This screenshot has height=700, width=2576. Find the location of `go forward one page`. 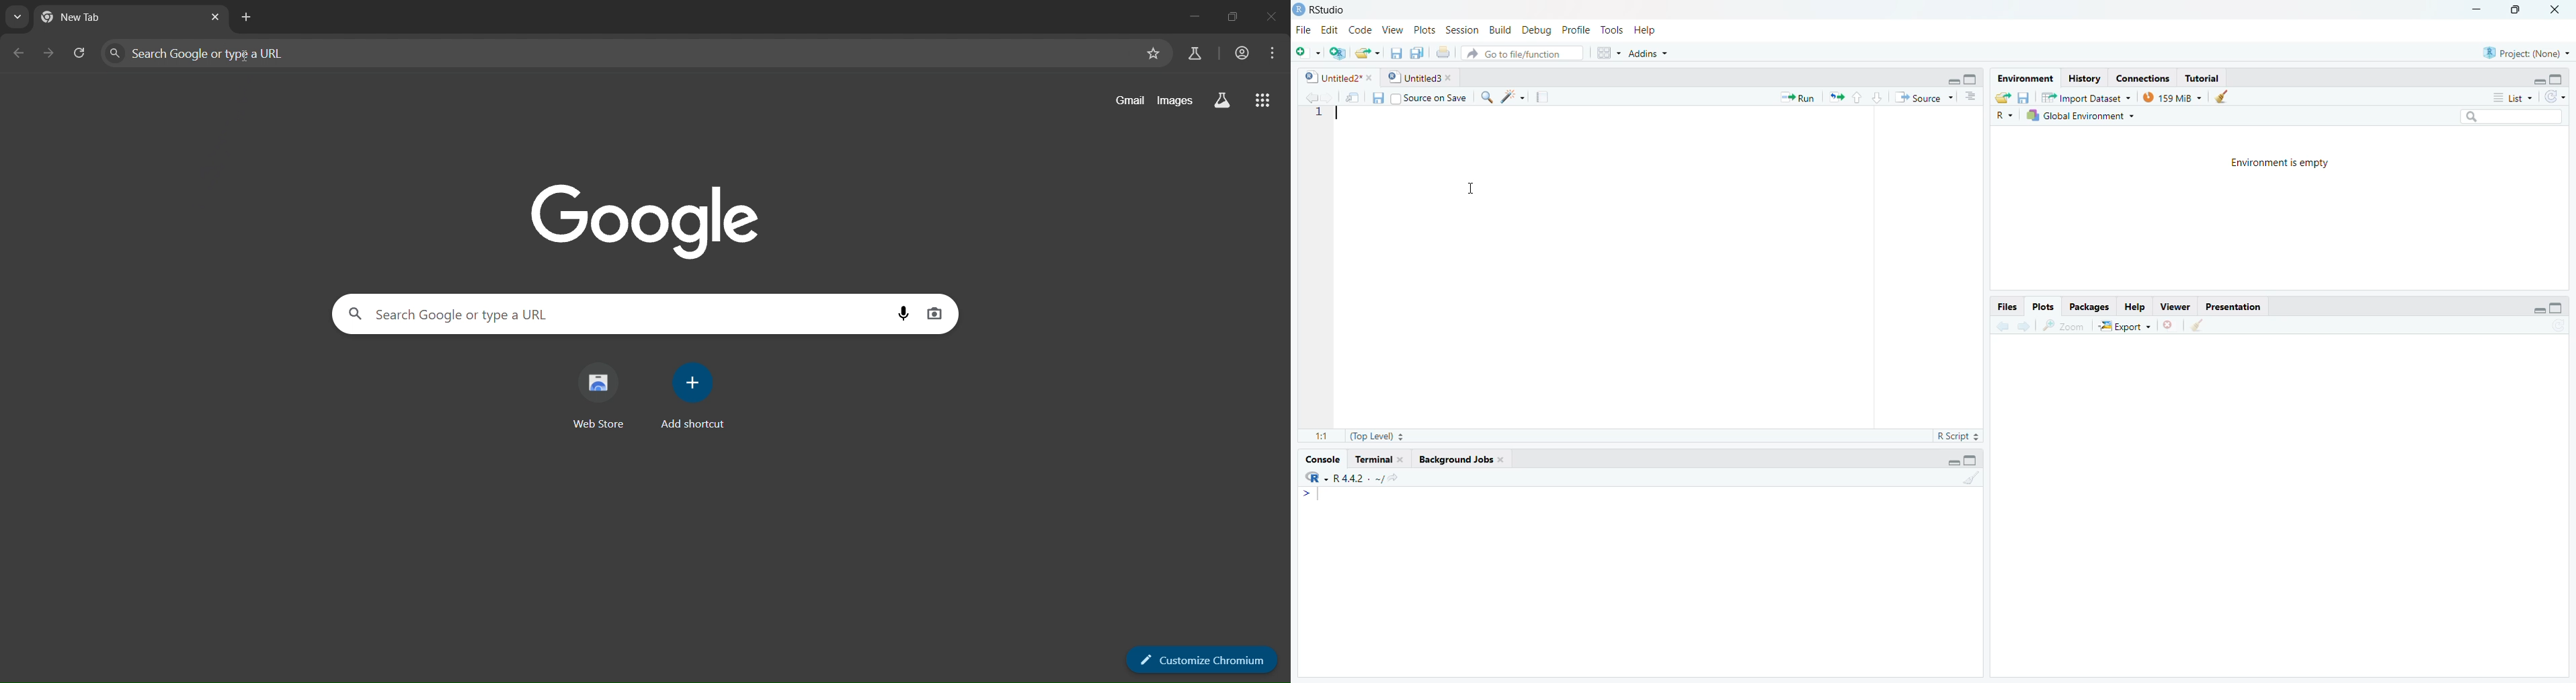

go forward one page is located at coordinates (51, 53).